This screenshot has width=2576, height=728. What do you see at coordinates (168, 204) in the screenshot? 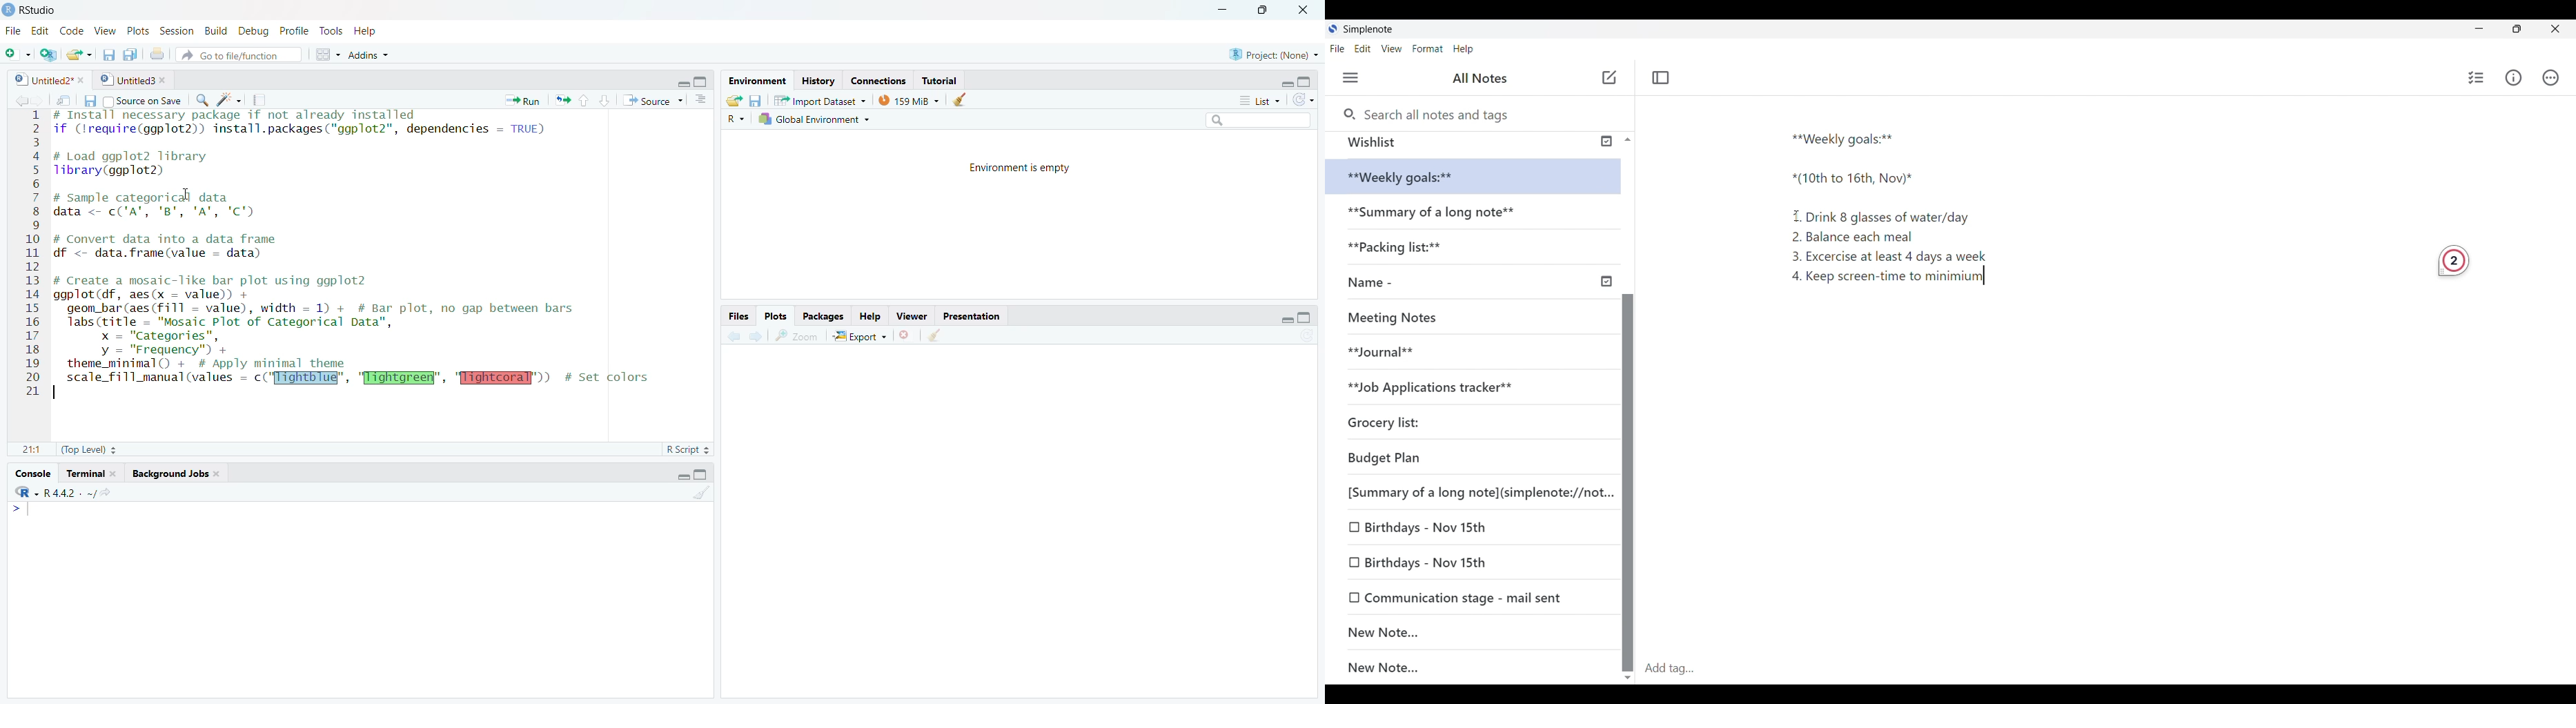
I see `# sample categorical data
data <- c('A', 'B', 'A', 'C")` at bounding box center [168, 204].